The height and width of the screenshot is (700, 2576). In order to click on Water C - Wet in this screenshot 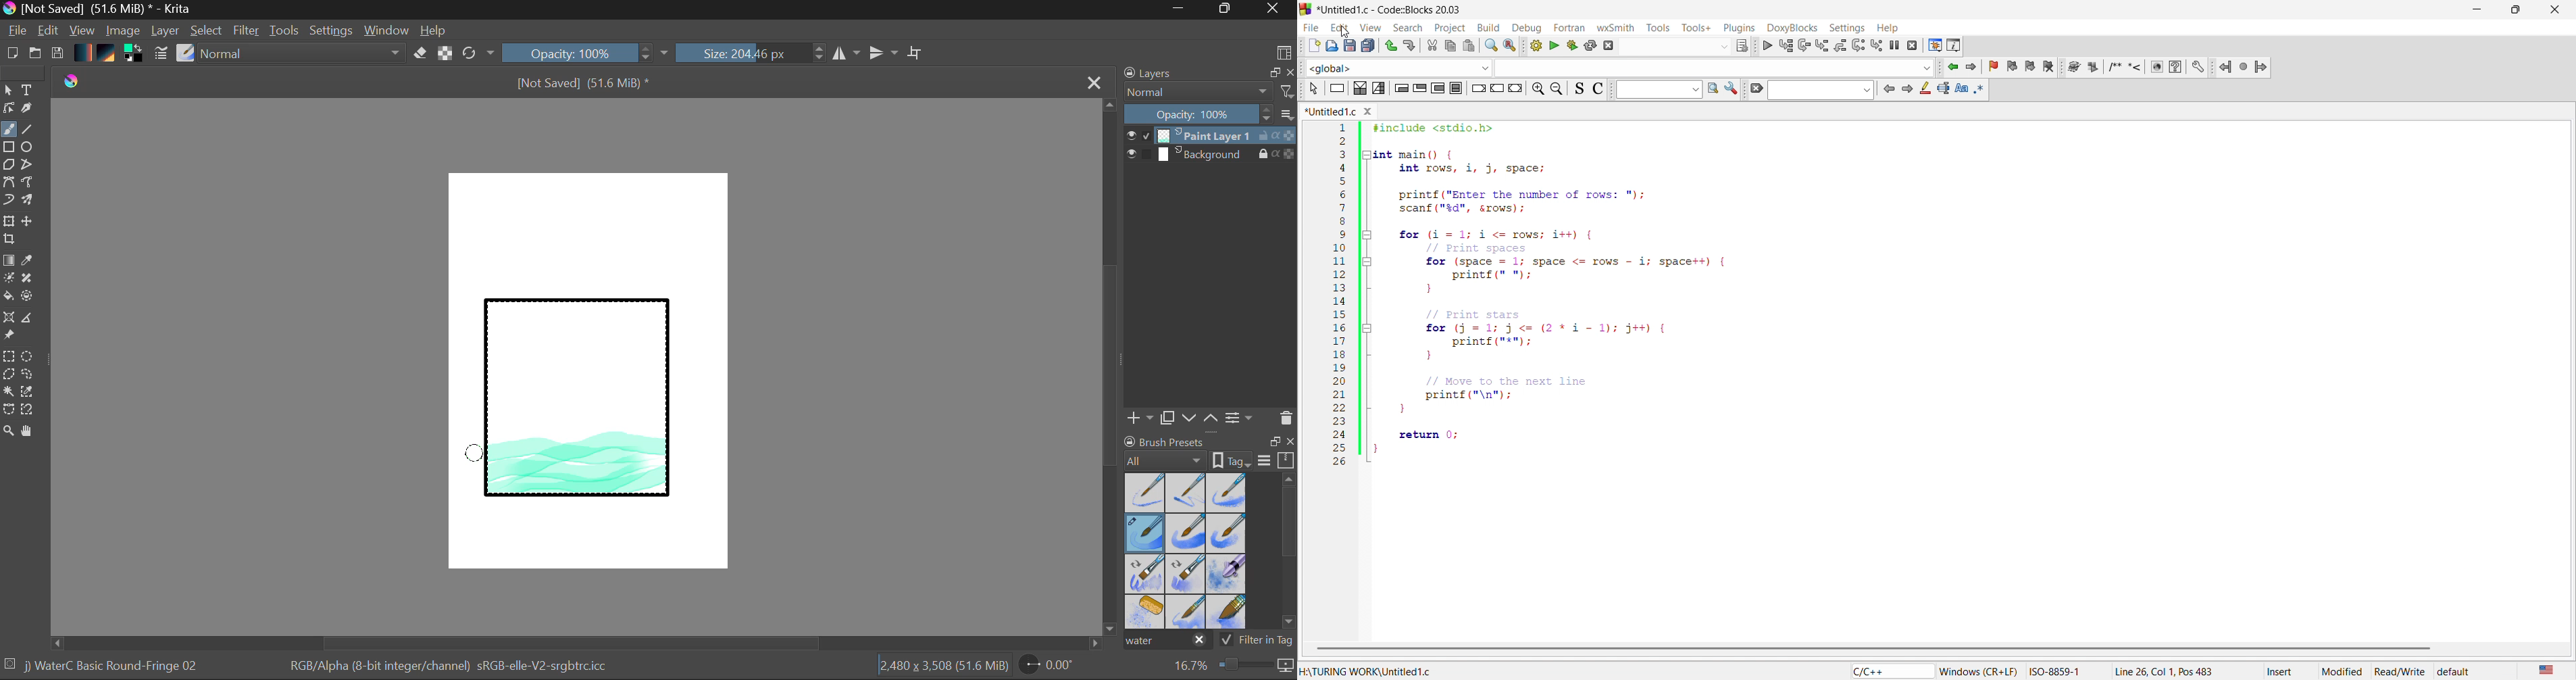, I will do `click(1187, 493)`.